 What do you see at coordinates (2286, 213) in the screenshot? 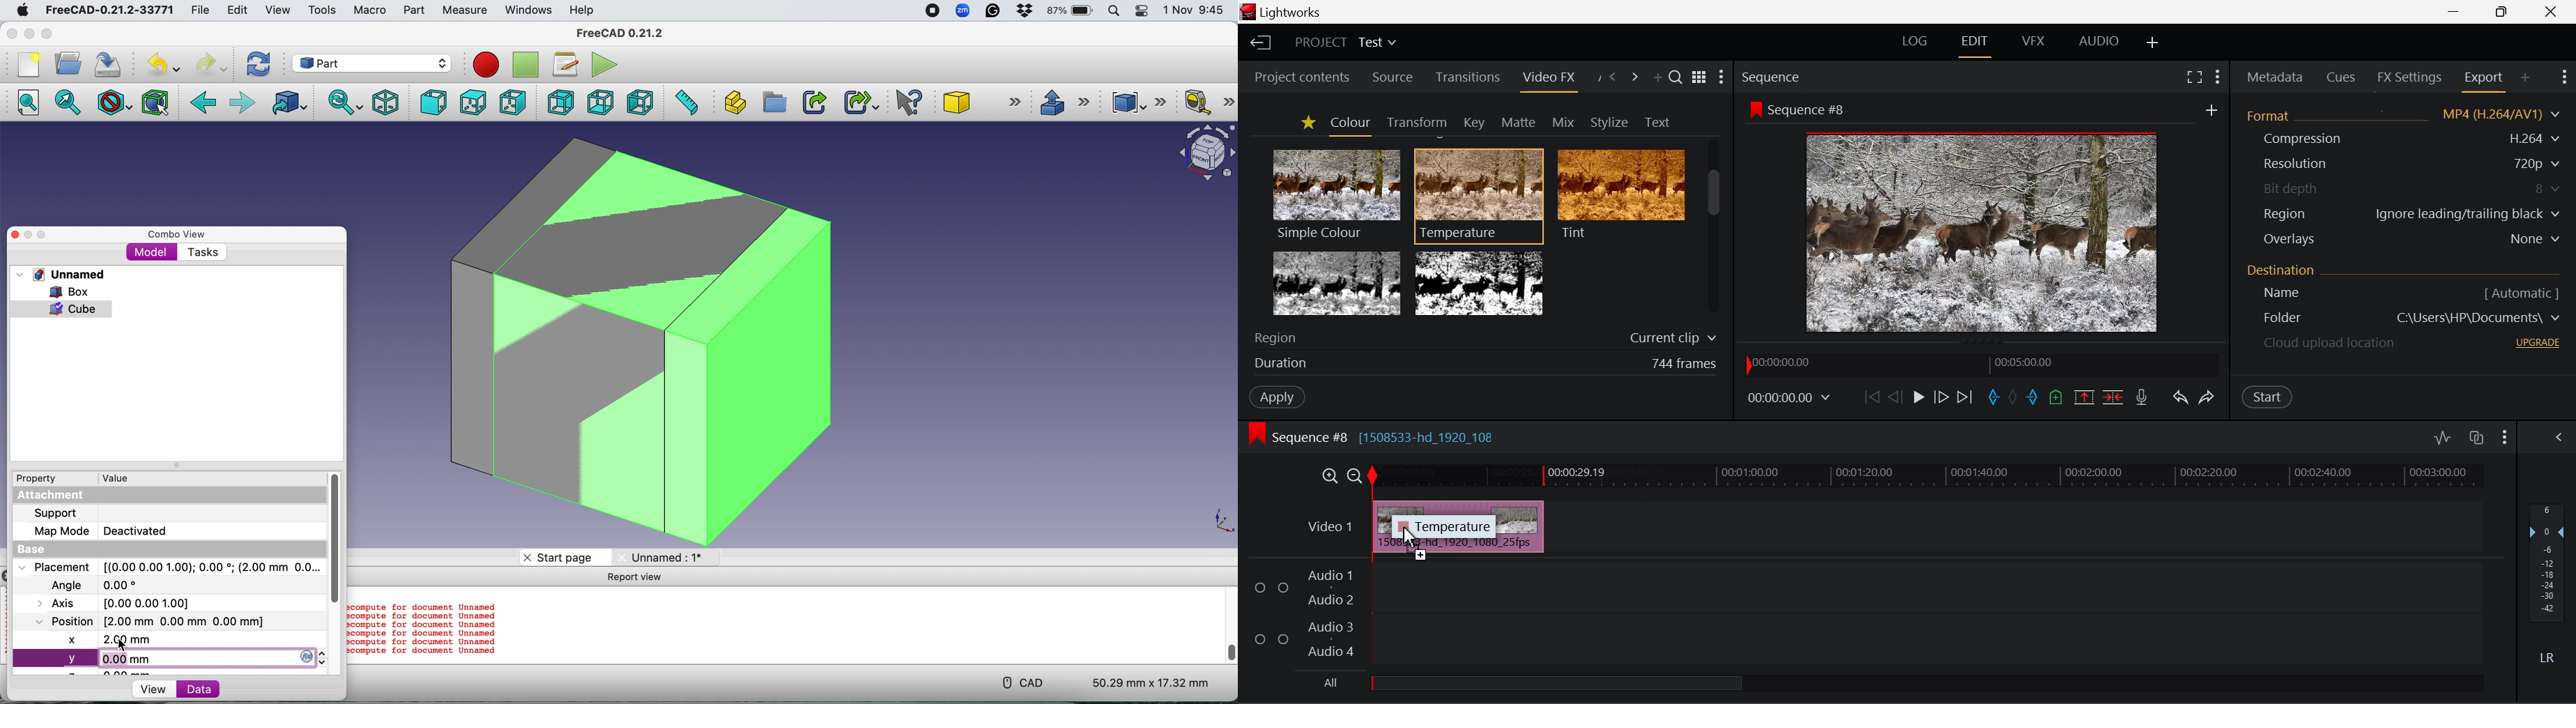
I see `Region` at bounding box center [2286, 213].